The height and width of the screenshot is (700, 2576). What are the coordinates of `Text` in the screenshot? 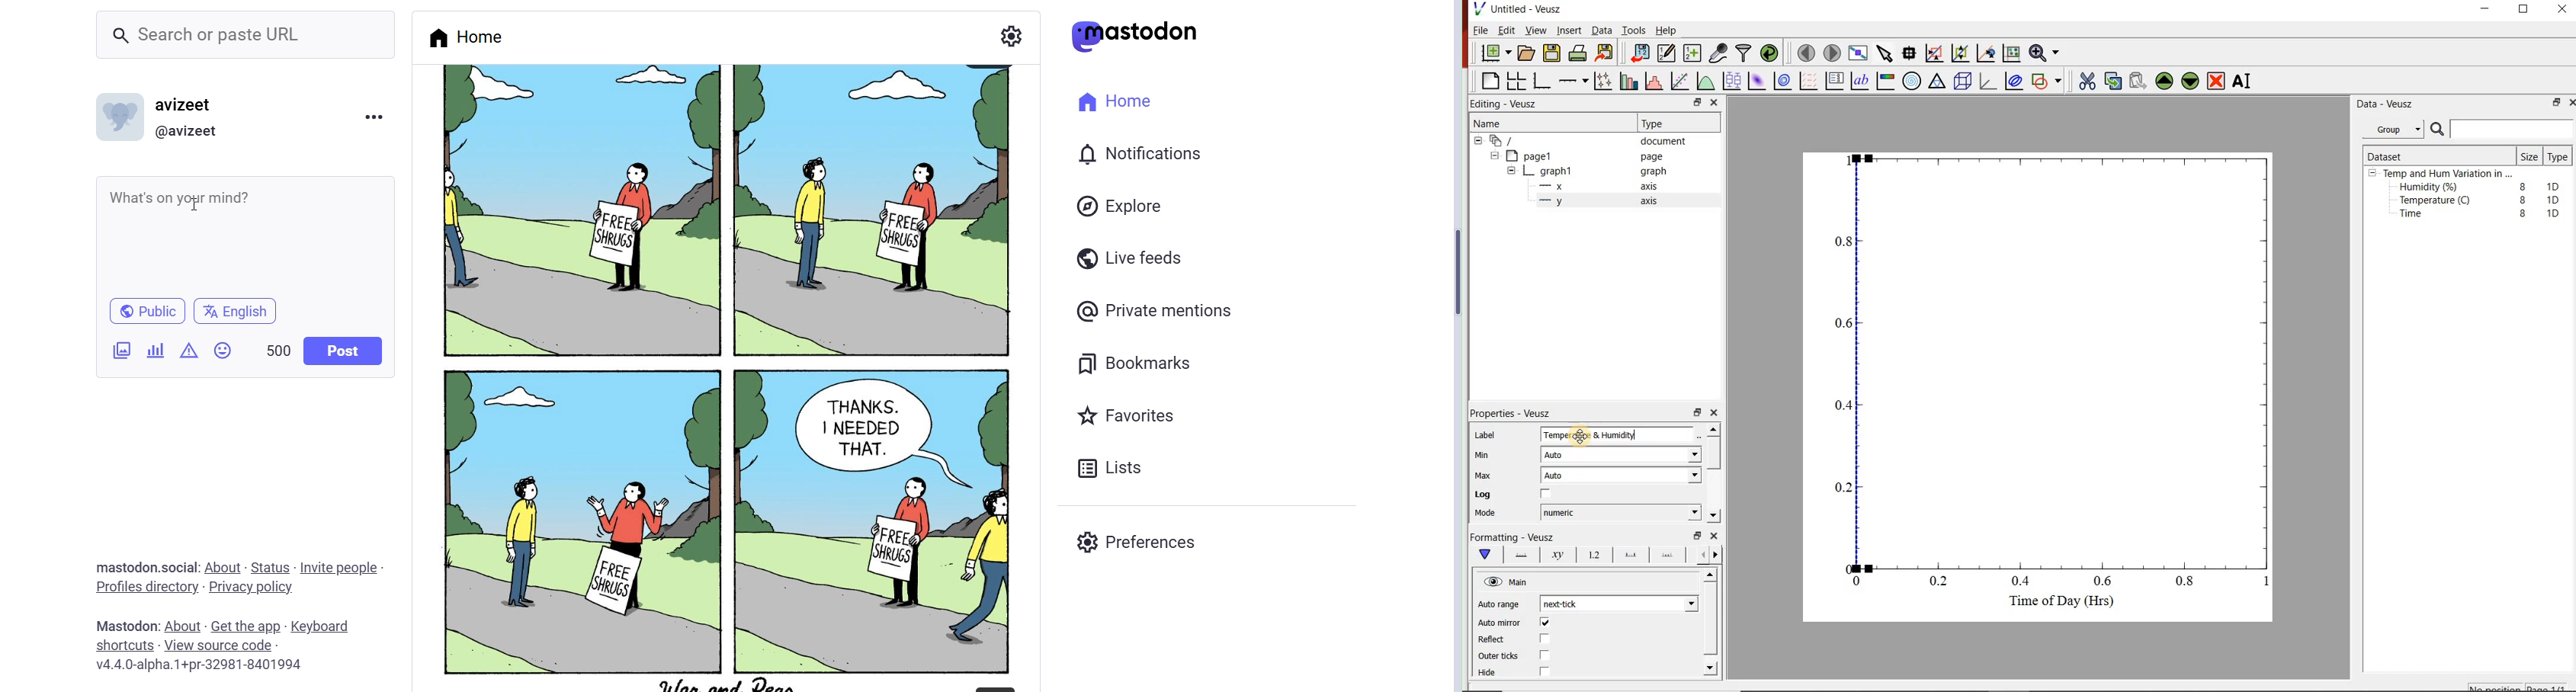 It's located at (147, 567).